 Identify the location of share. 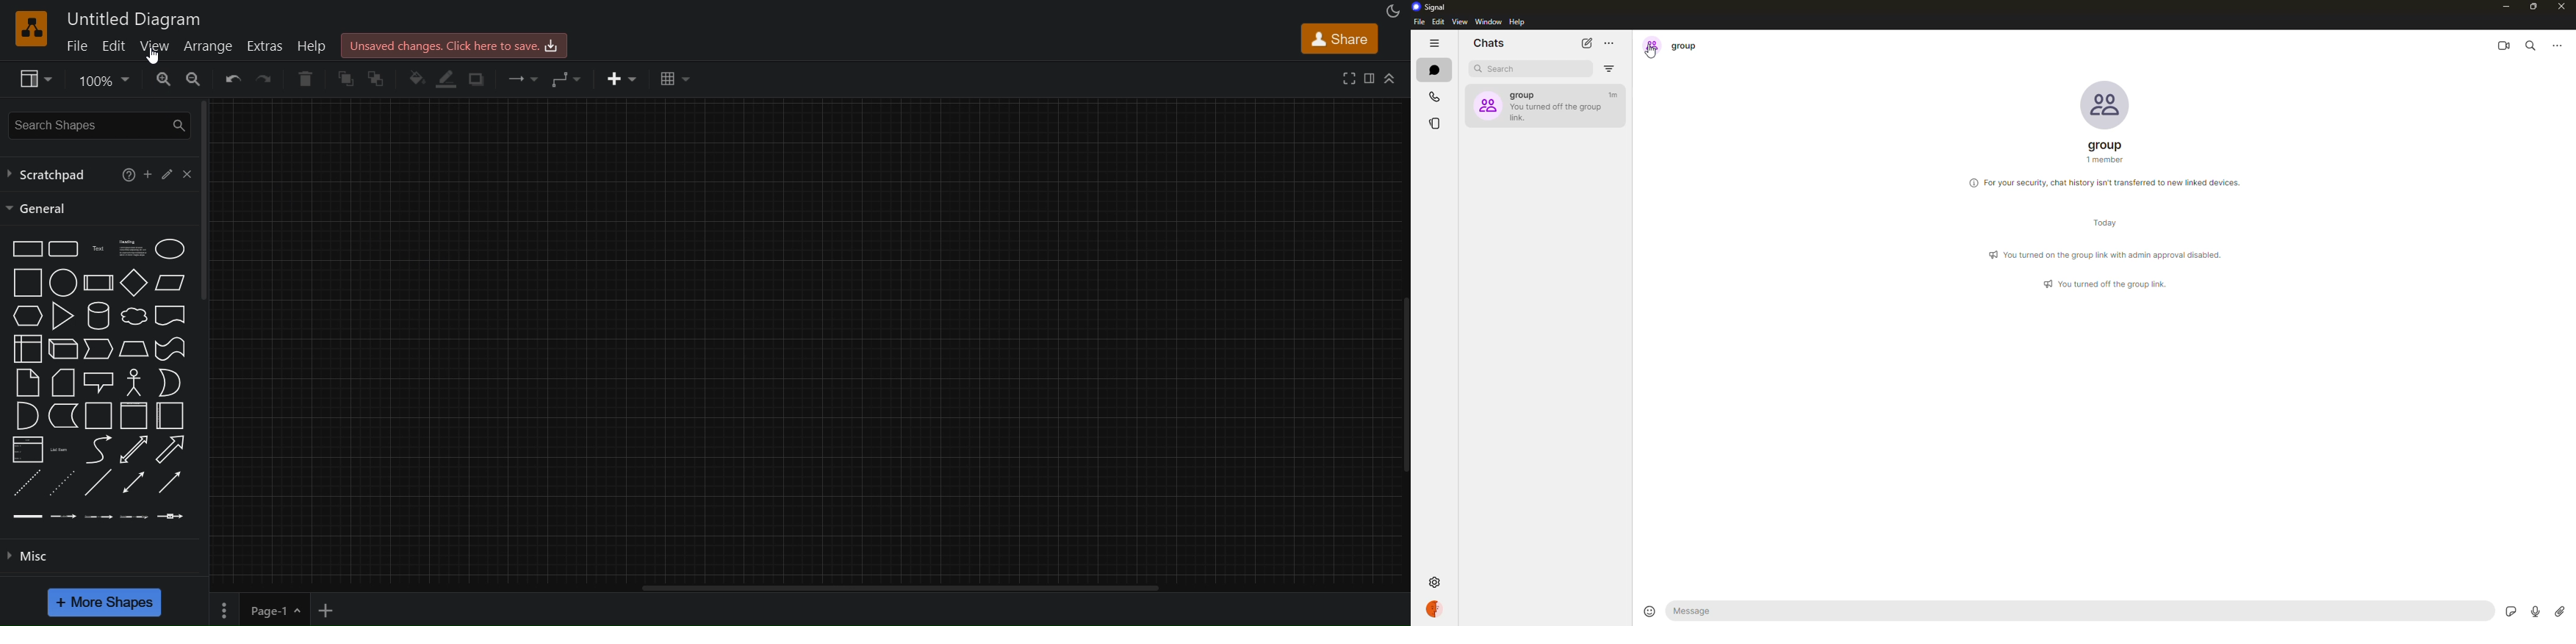
(1340, 37).